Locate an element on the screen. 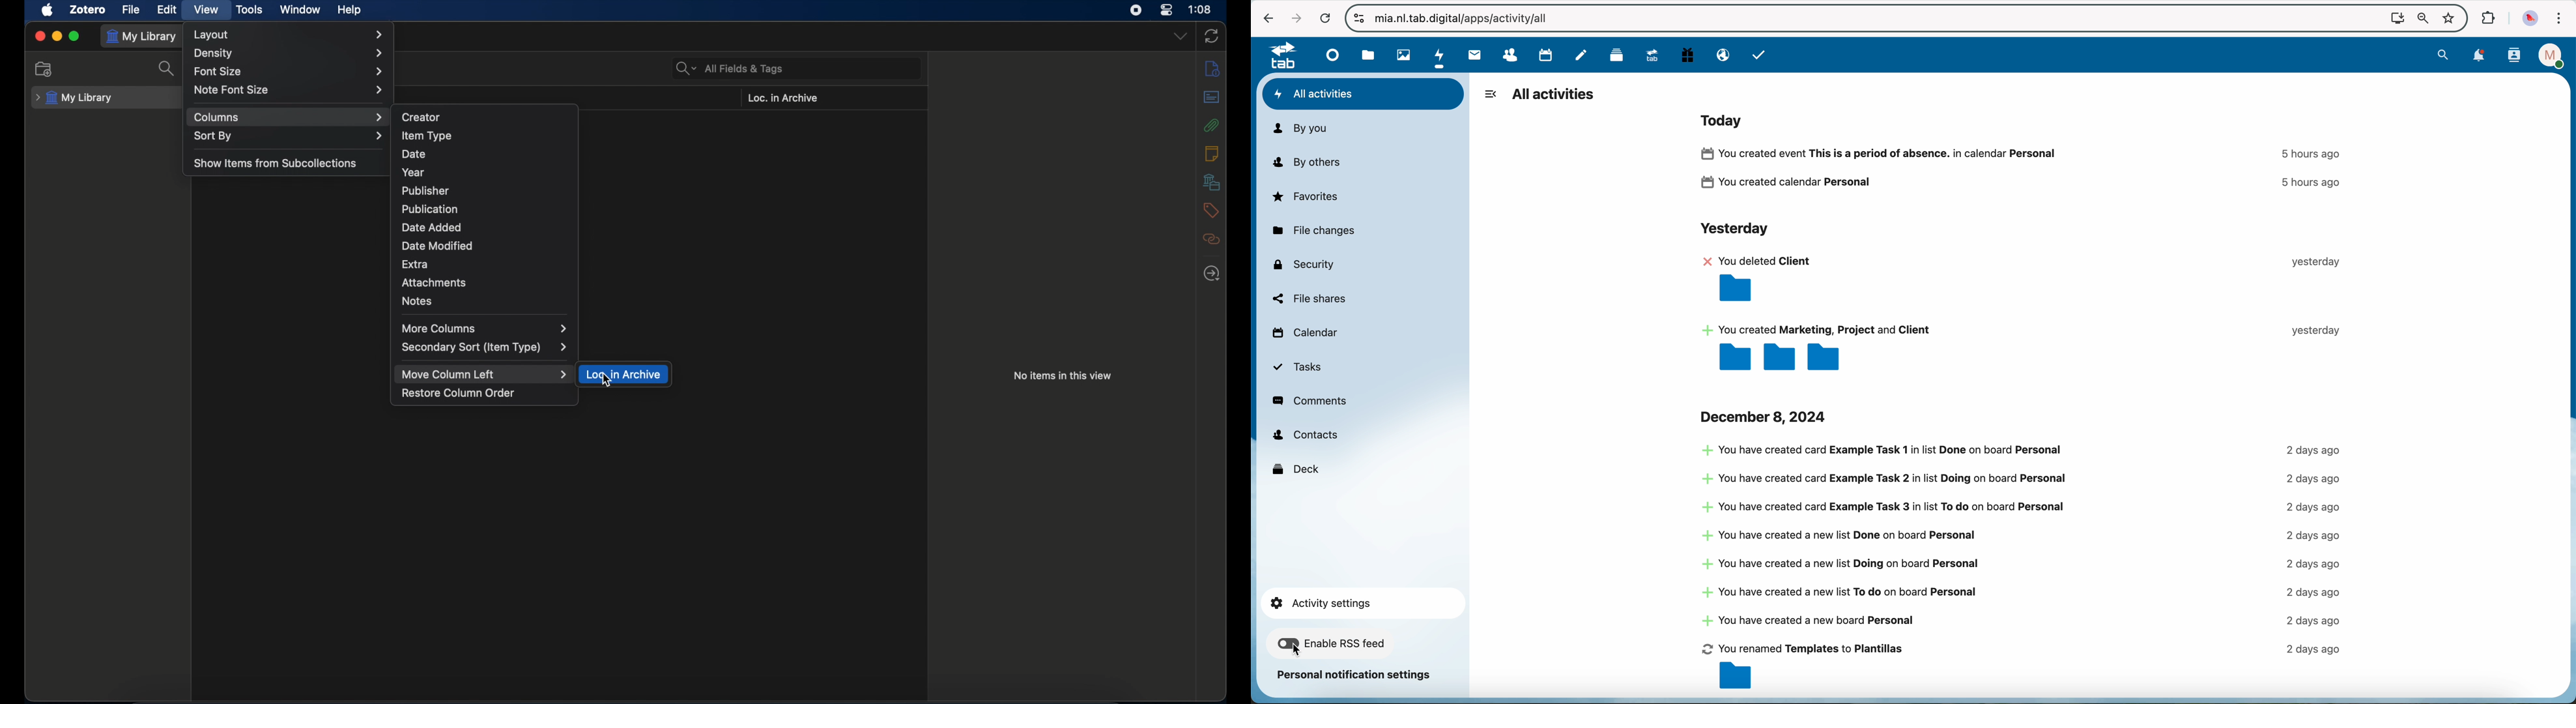 The image size is (2576, 728). show items from subcollections is located at coordinates (276, 162).